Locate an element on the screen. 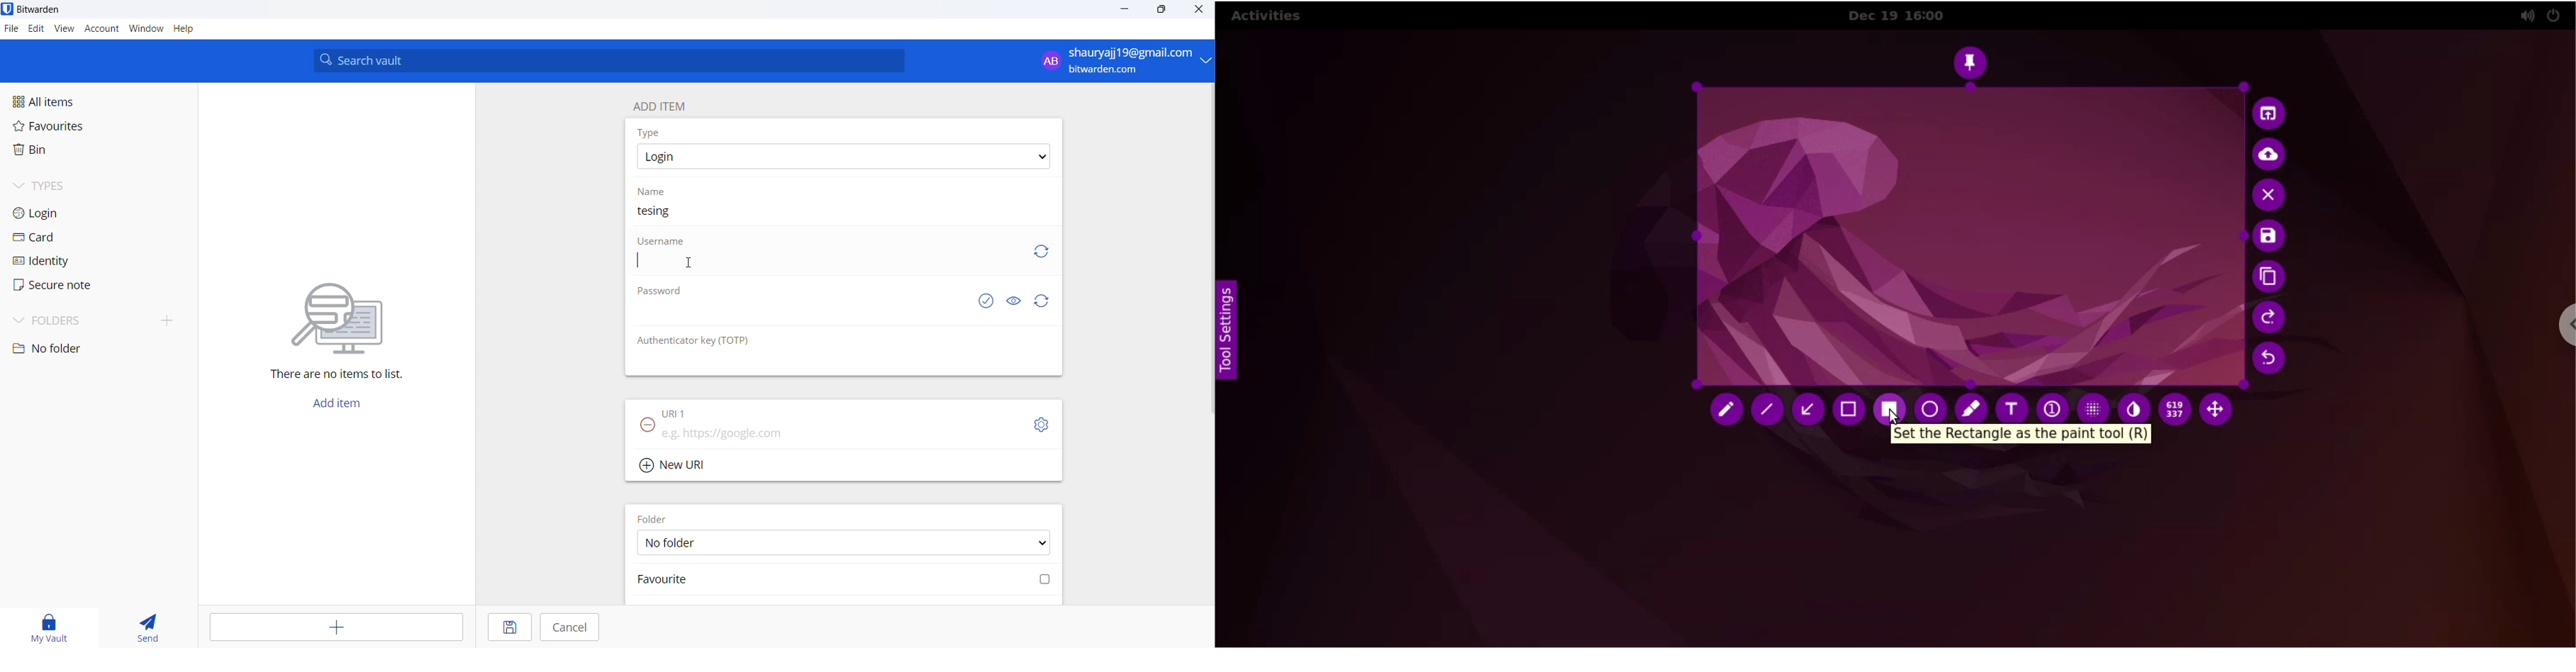 The height and width of the screenshot is (672, 2576). type options is located at coordinates (847, 158).